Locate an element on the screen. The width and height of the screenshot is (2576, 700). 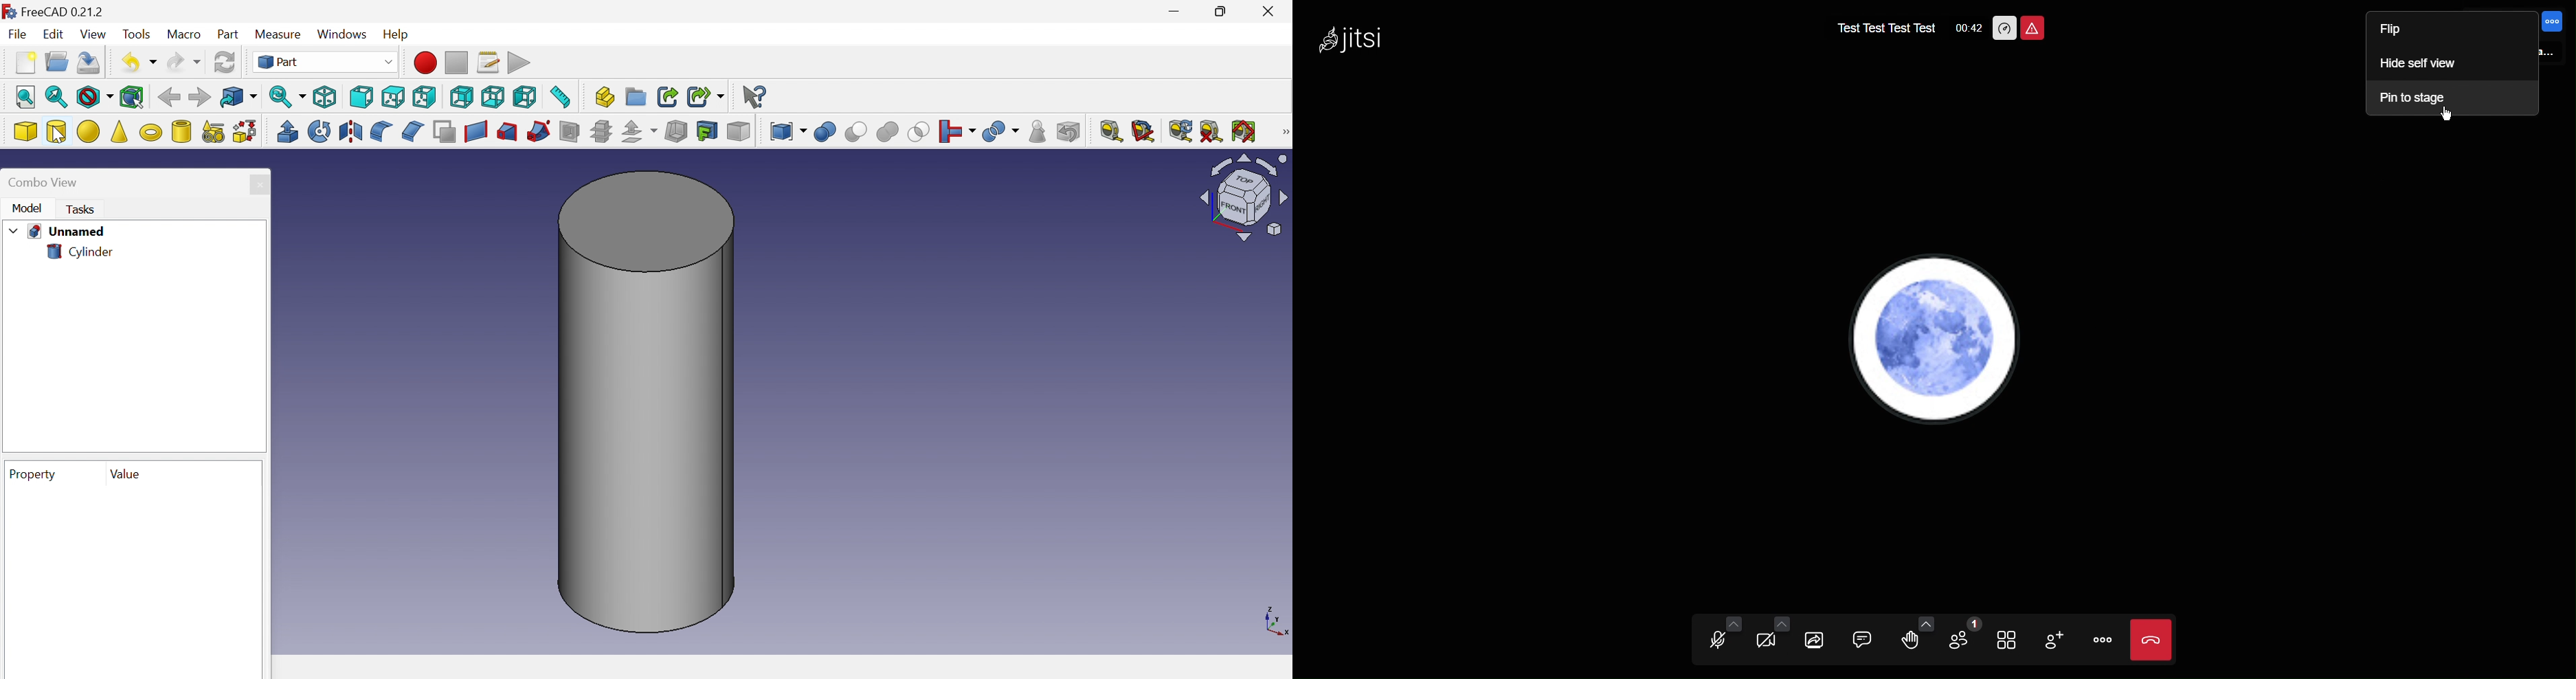
Property is located at coordinates (33, 474).